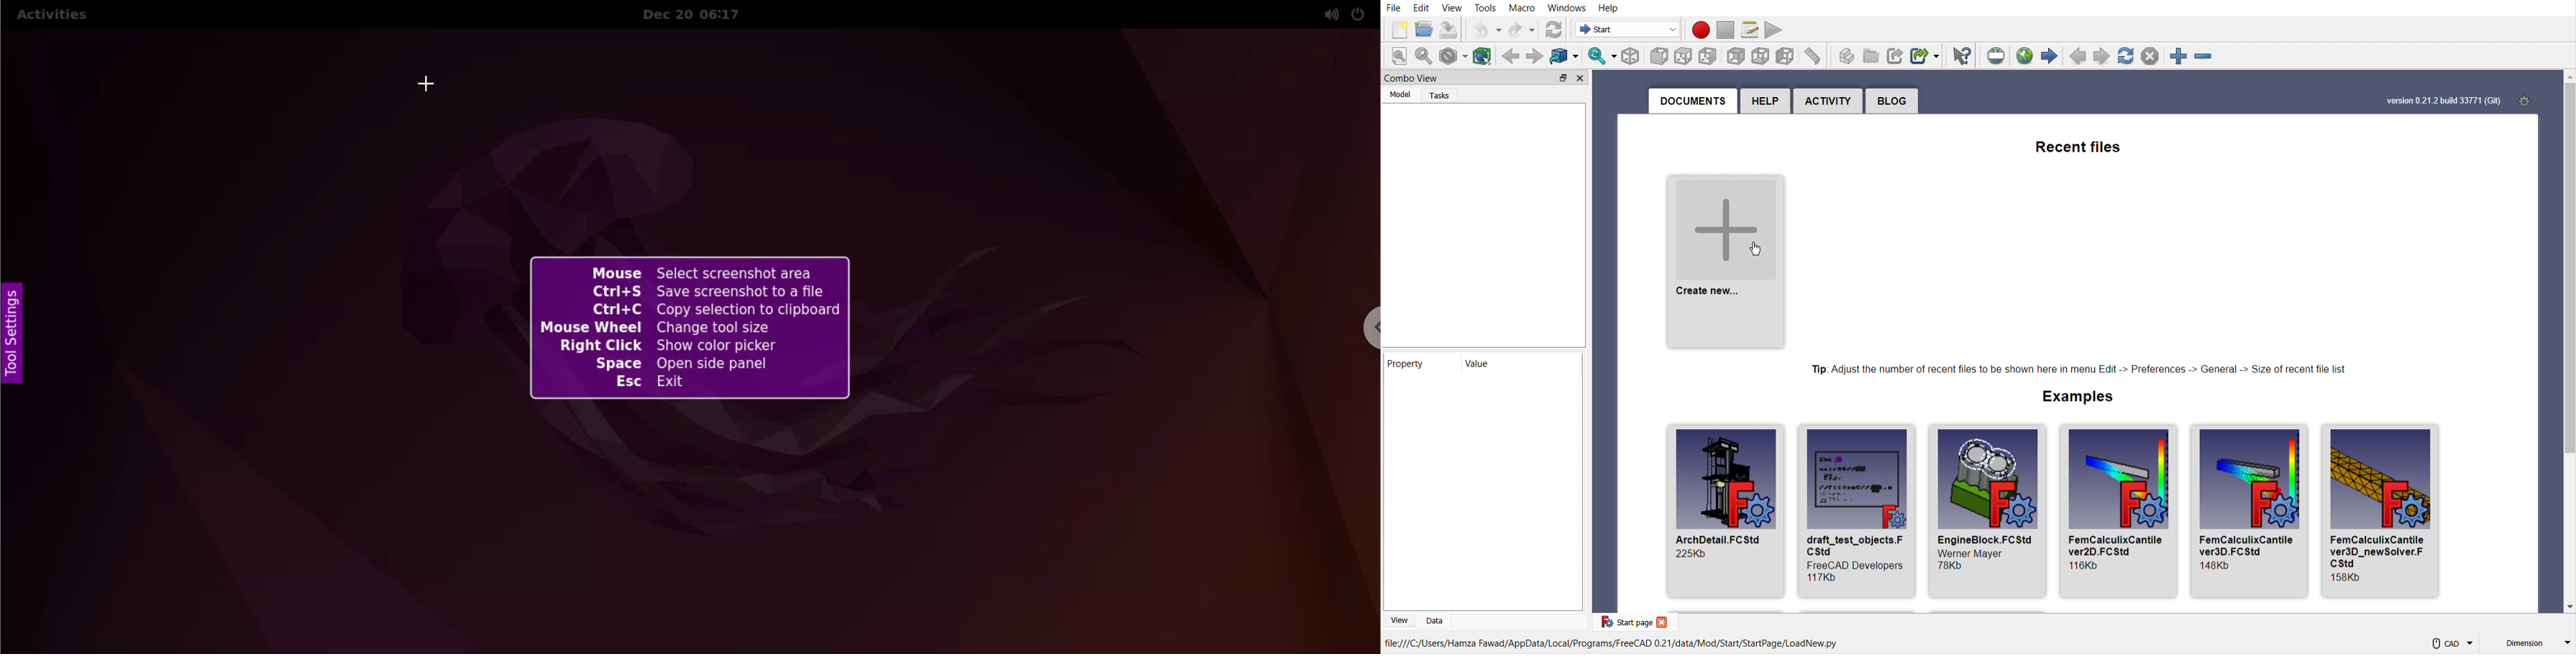 This screenshot has height=672, width=2576. Describe the element at coordinates (1735, 55) in the screenshot. I see `Set to rear view` at that location.